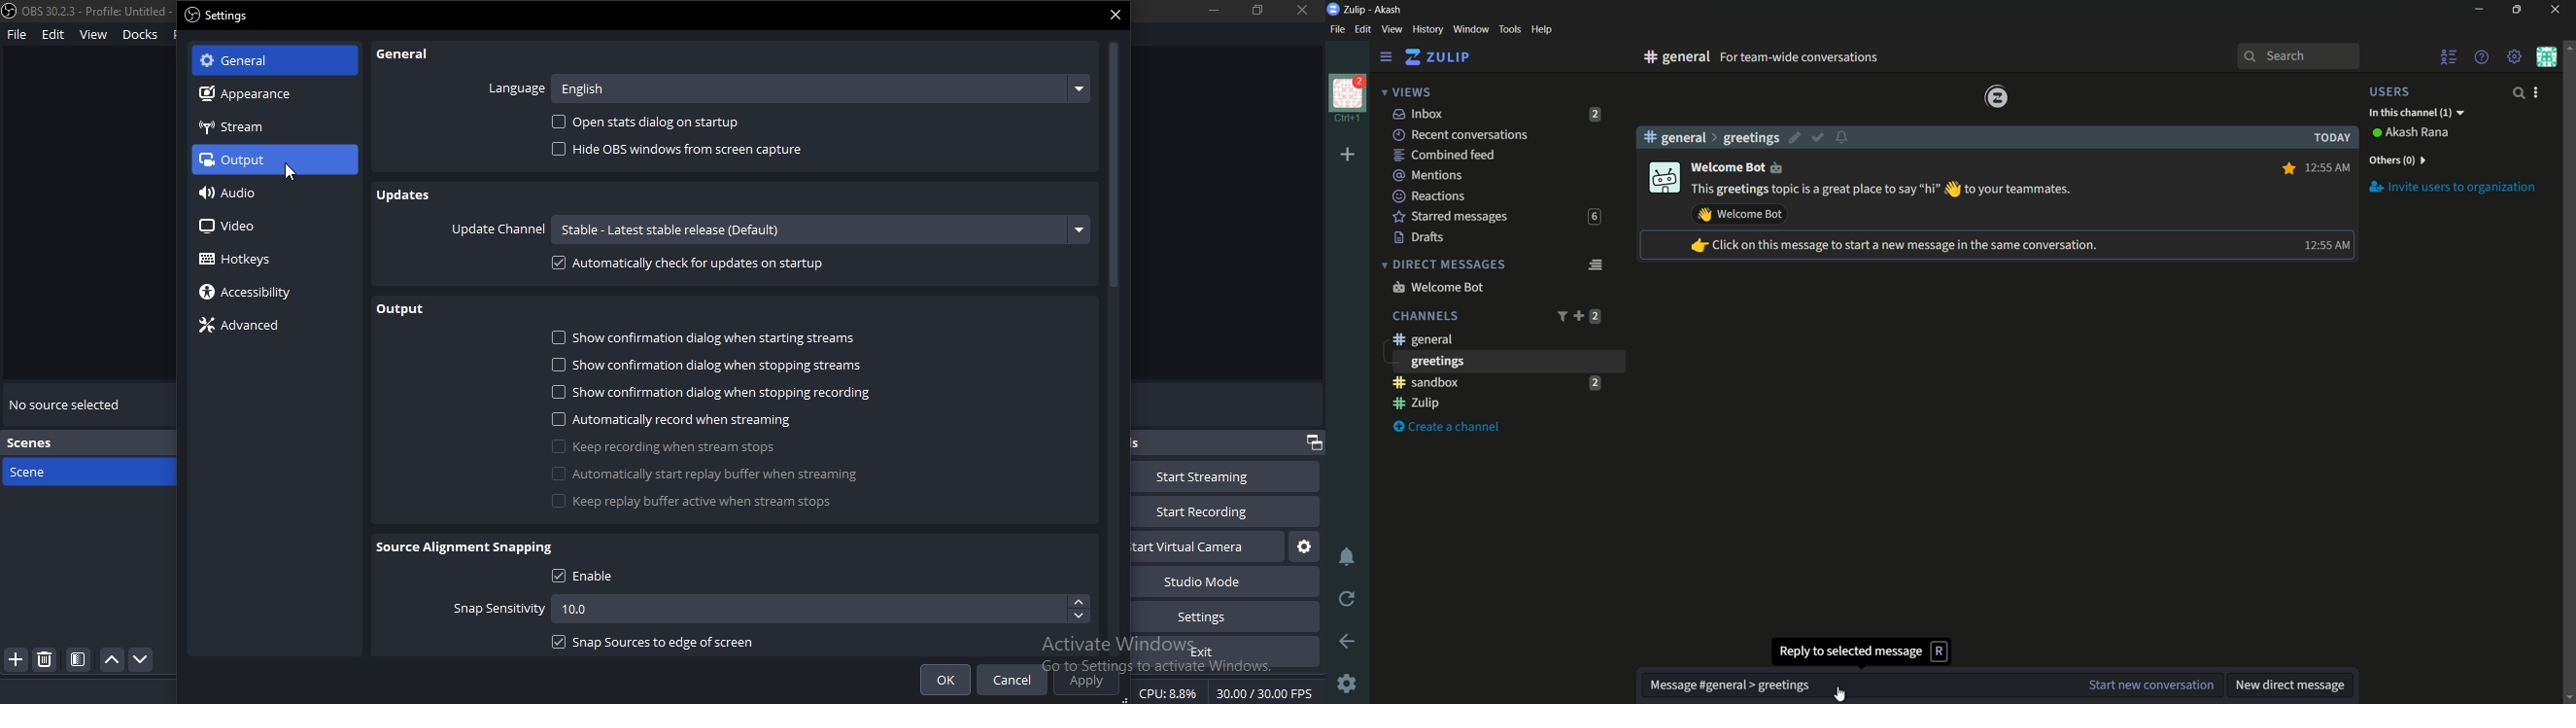 The height and width of the screenshot is (728, 2576). I want to click on combined feed, so click(1443, 156).